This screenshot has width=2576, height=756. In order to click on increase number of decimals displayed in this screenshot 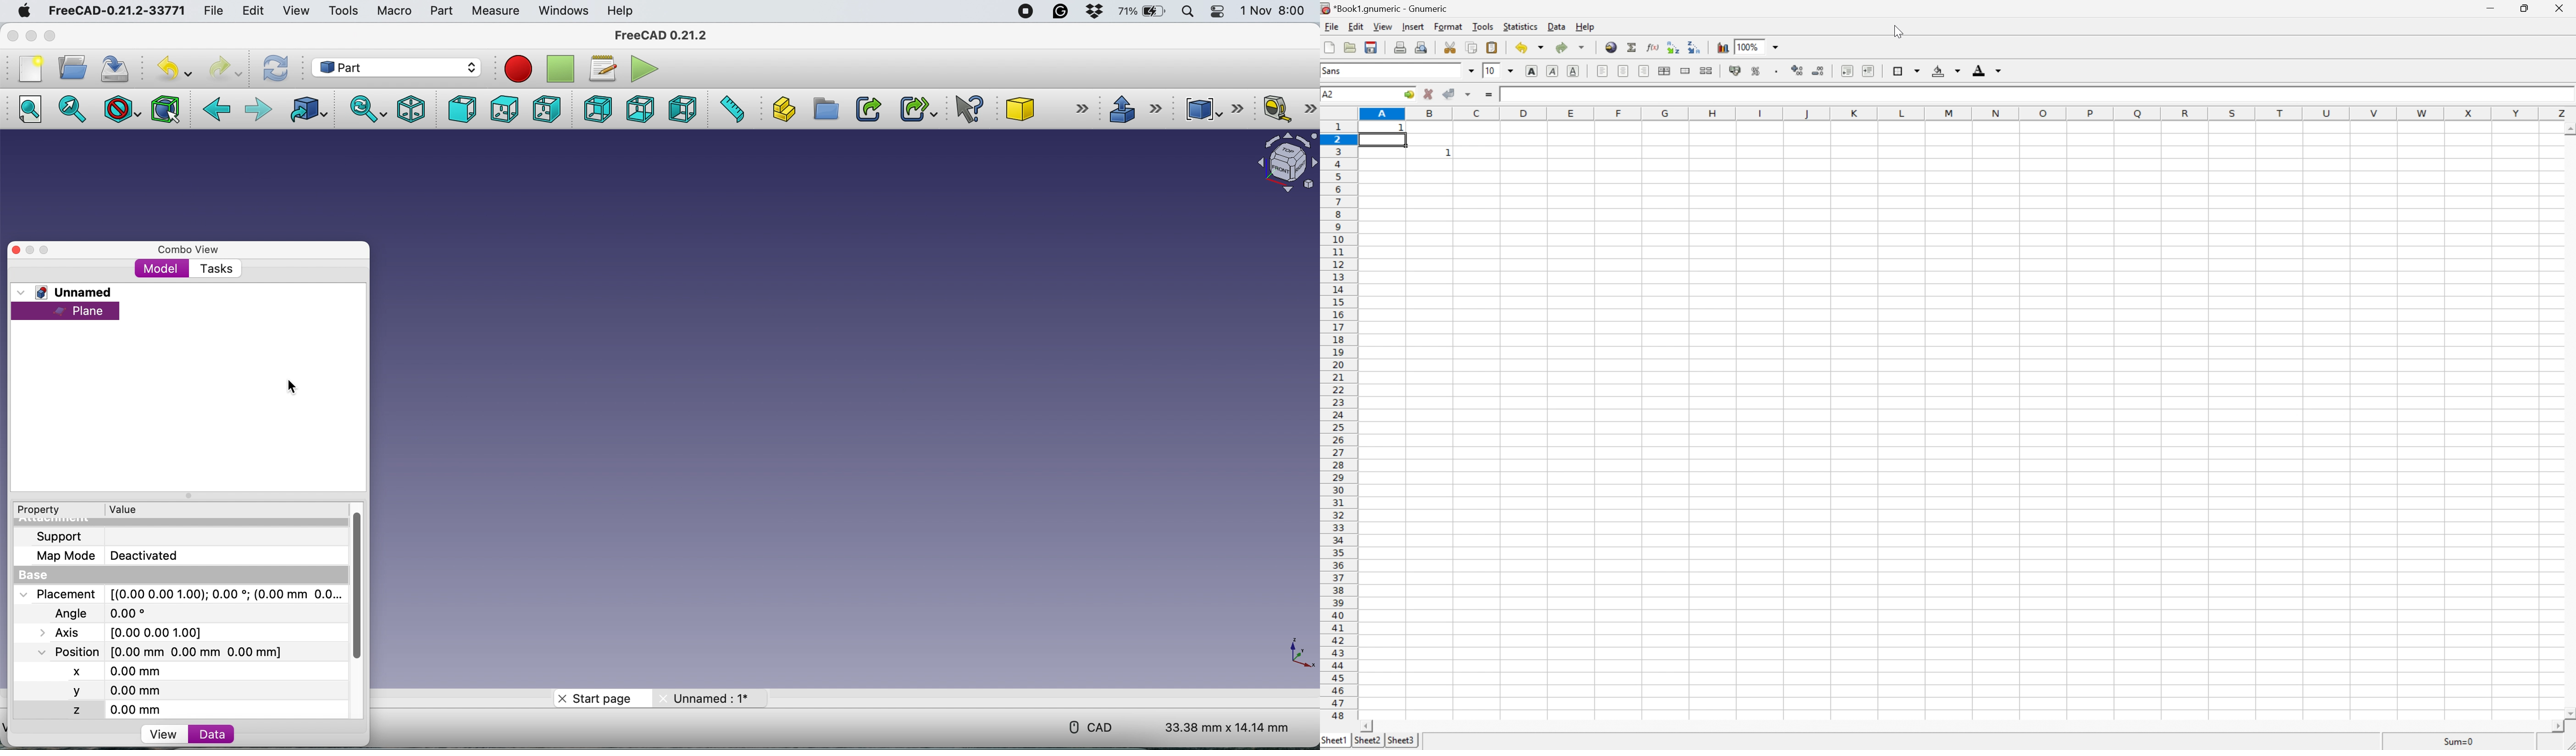, I will do `click(1798, 71)`.